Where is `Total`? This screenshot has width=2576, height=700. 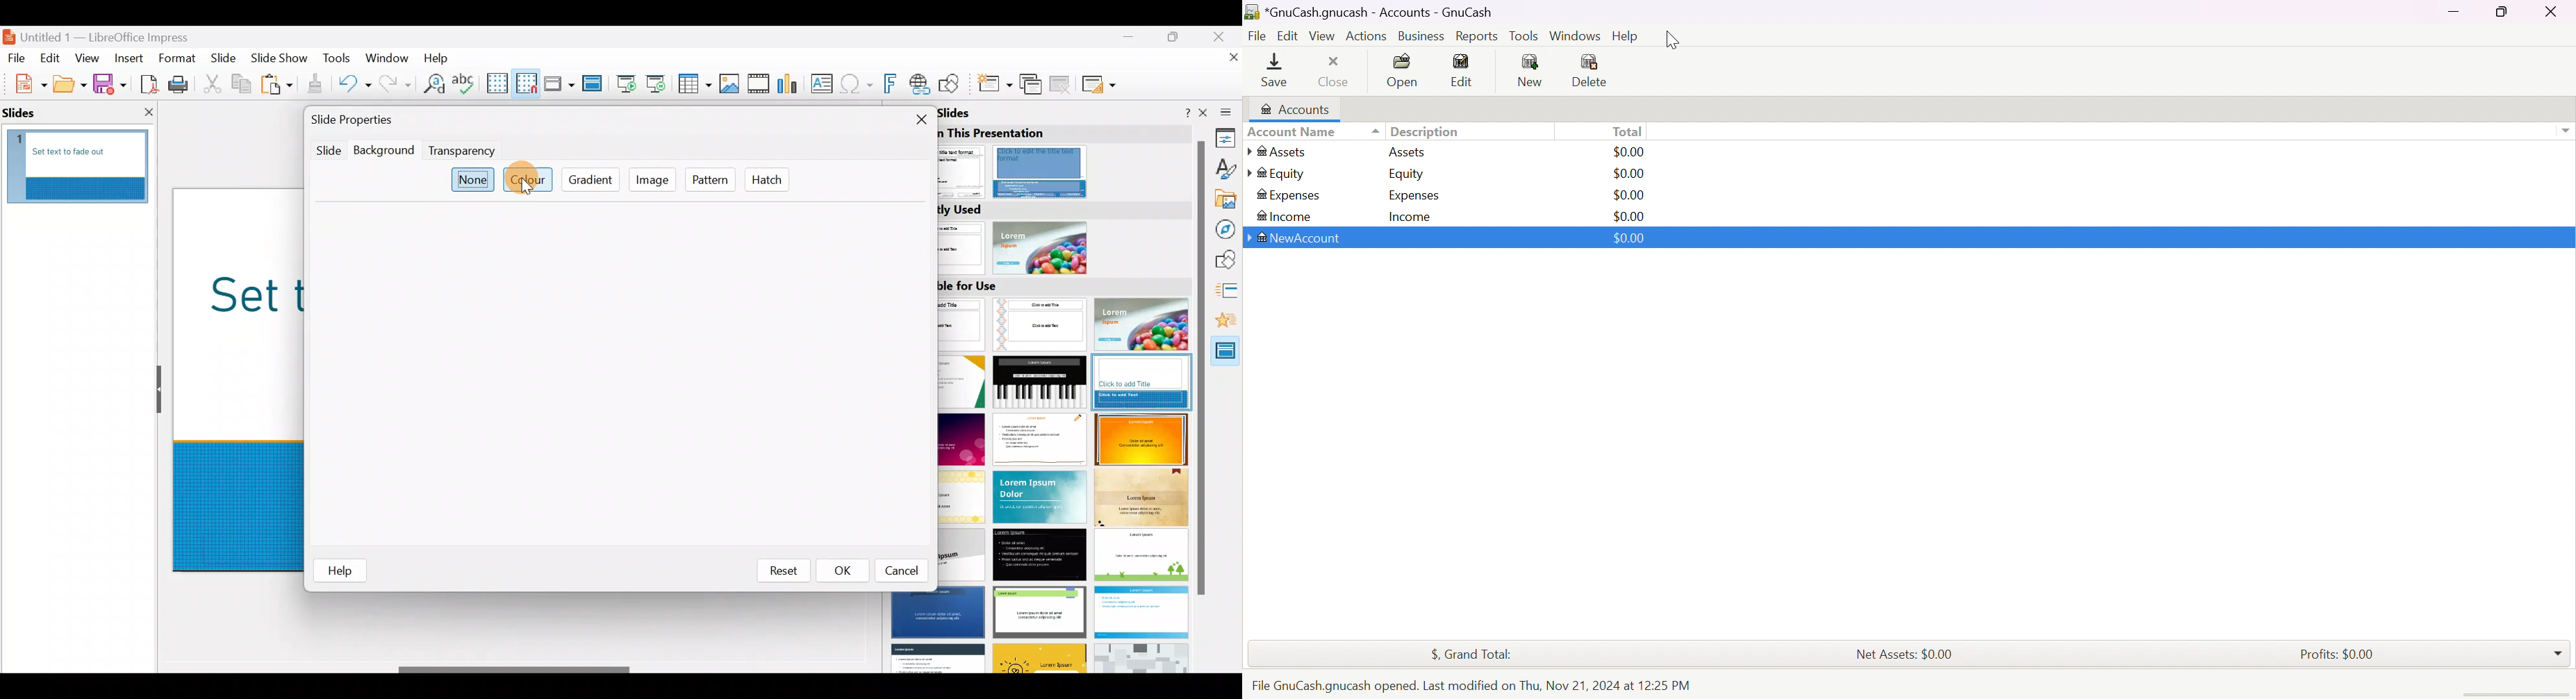
Total is located at coordinates (1628, 133).